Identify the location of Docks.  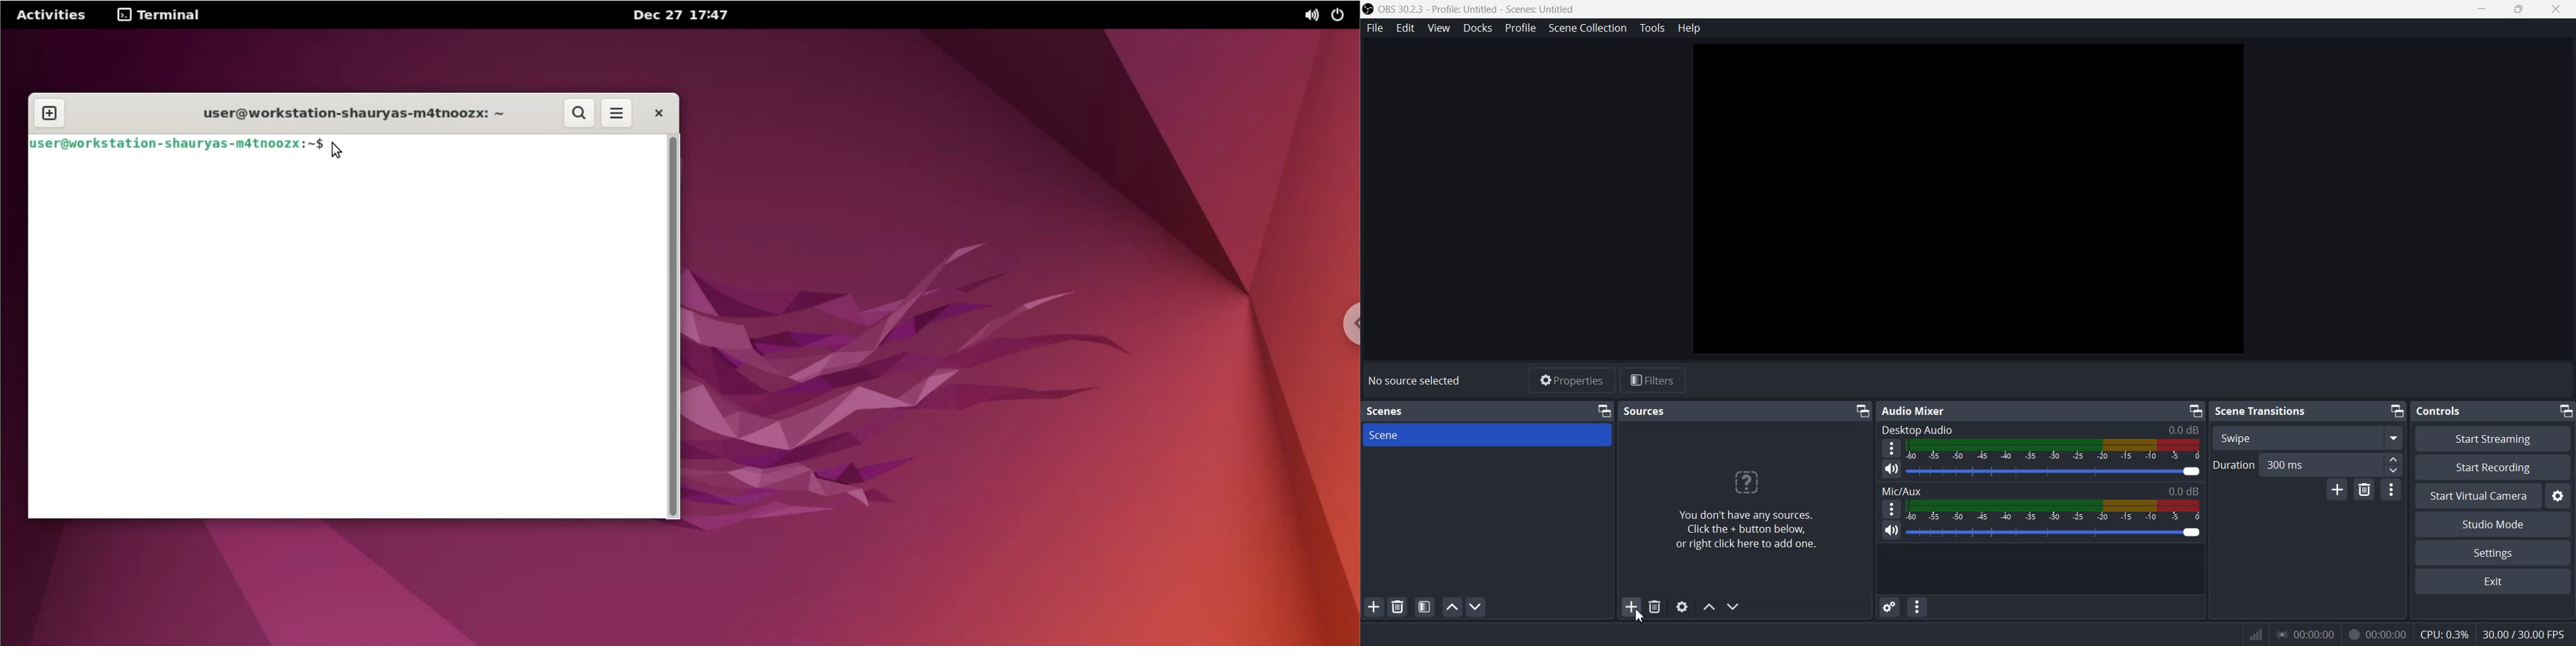
(1478, 28).